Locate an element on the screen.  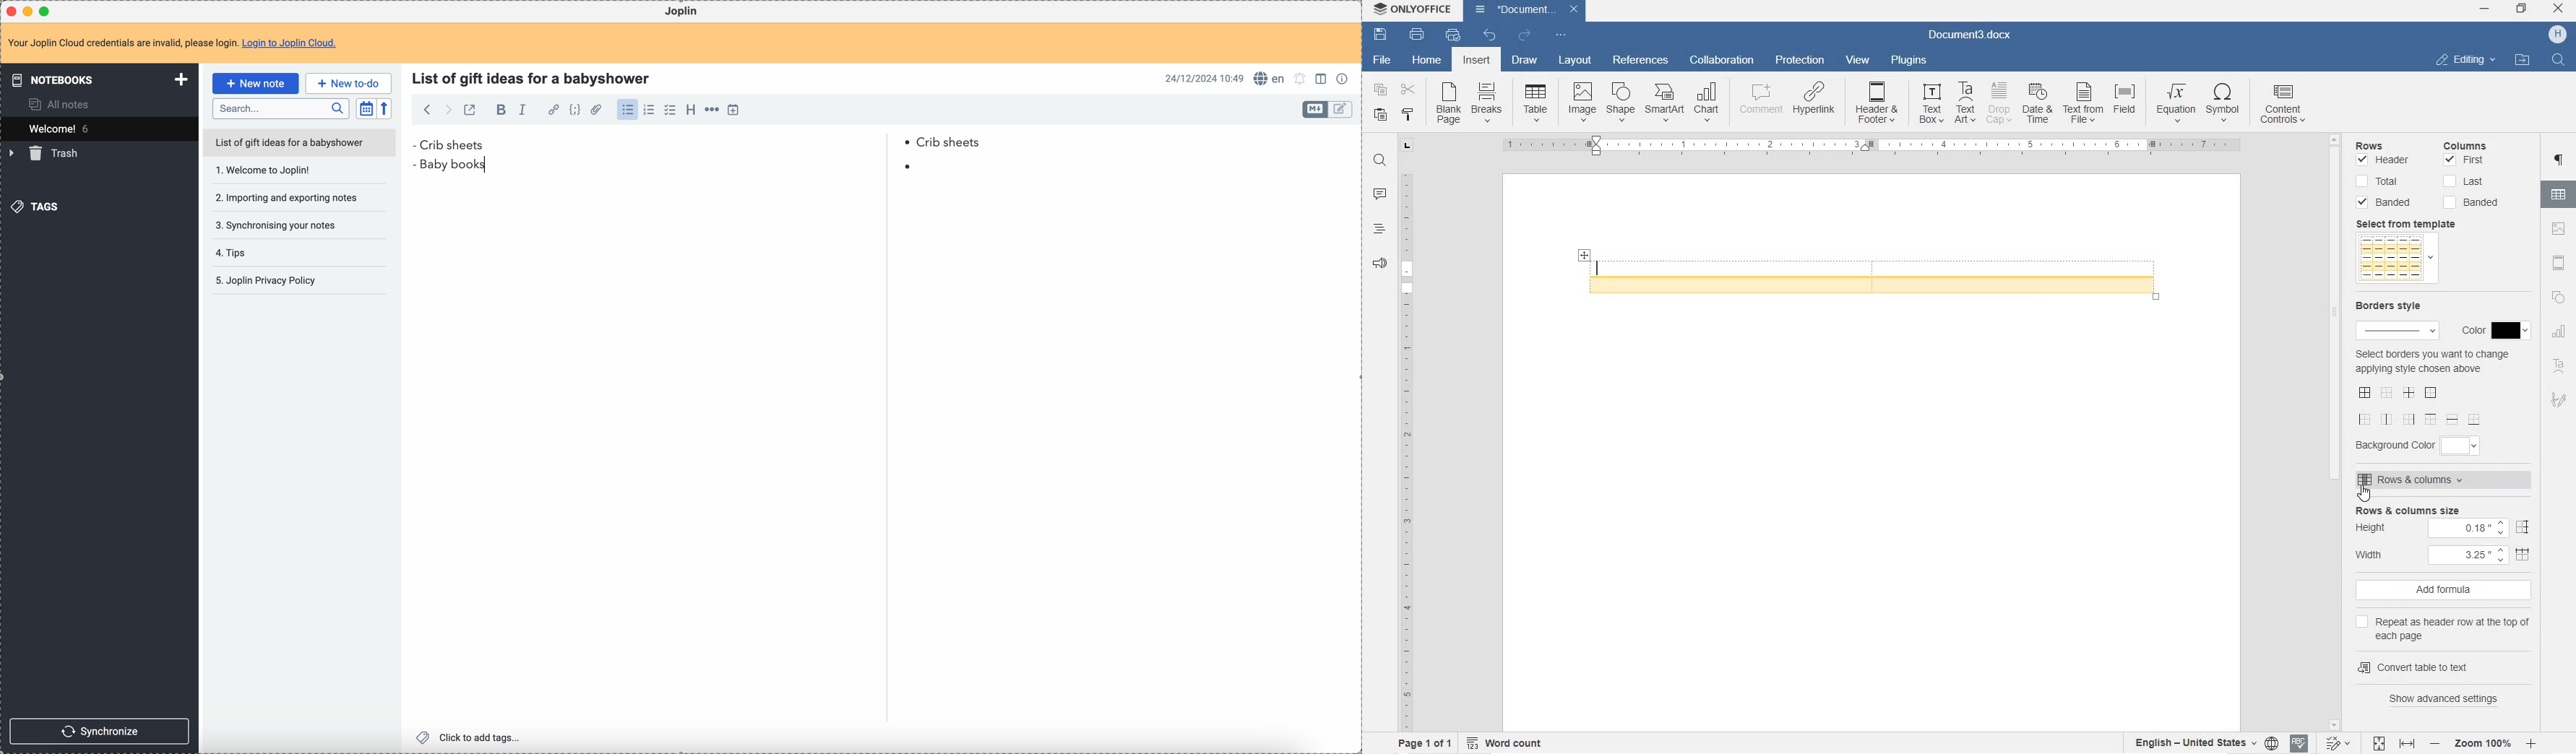
HEADERS & FOOTERS is located at coordinates (2559, 264).